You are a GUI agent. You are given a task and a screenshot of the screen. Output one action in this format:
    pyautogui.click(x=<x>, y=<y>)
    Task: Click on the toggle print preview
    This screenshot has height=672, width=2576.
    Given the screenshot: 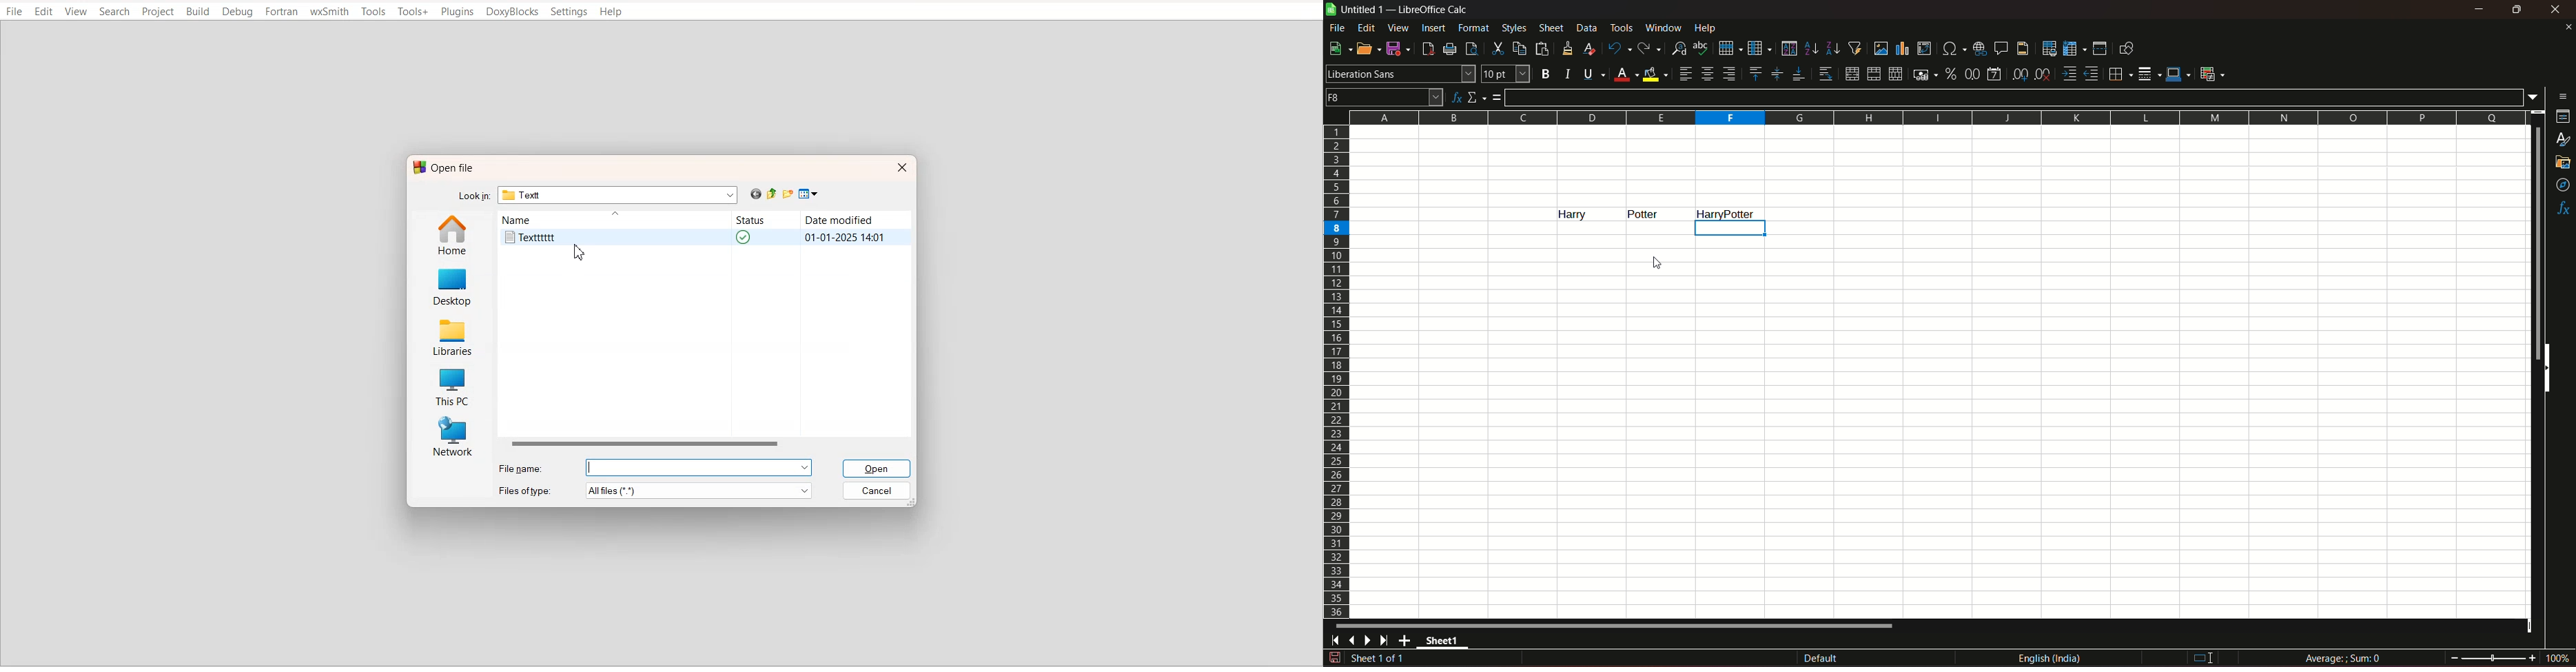 What is the action you would take?
    pyautogui.click(x=1470, y=47)
    